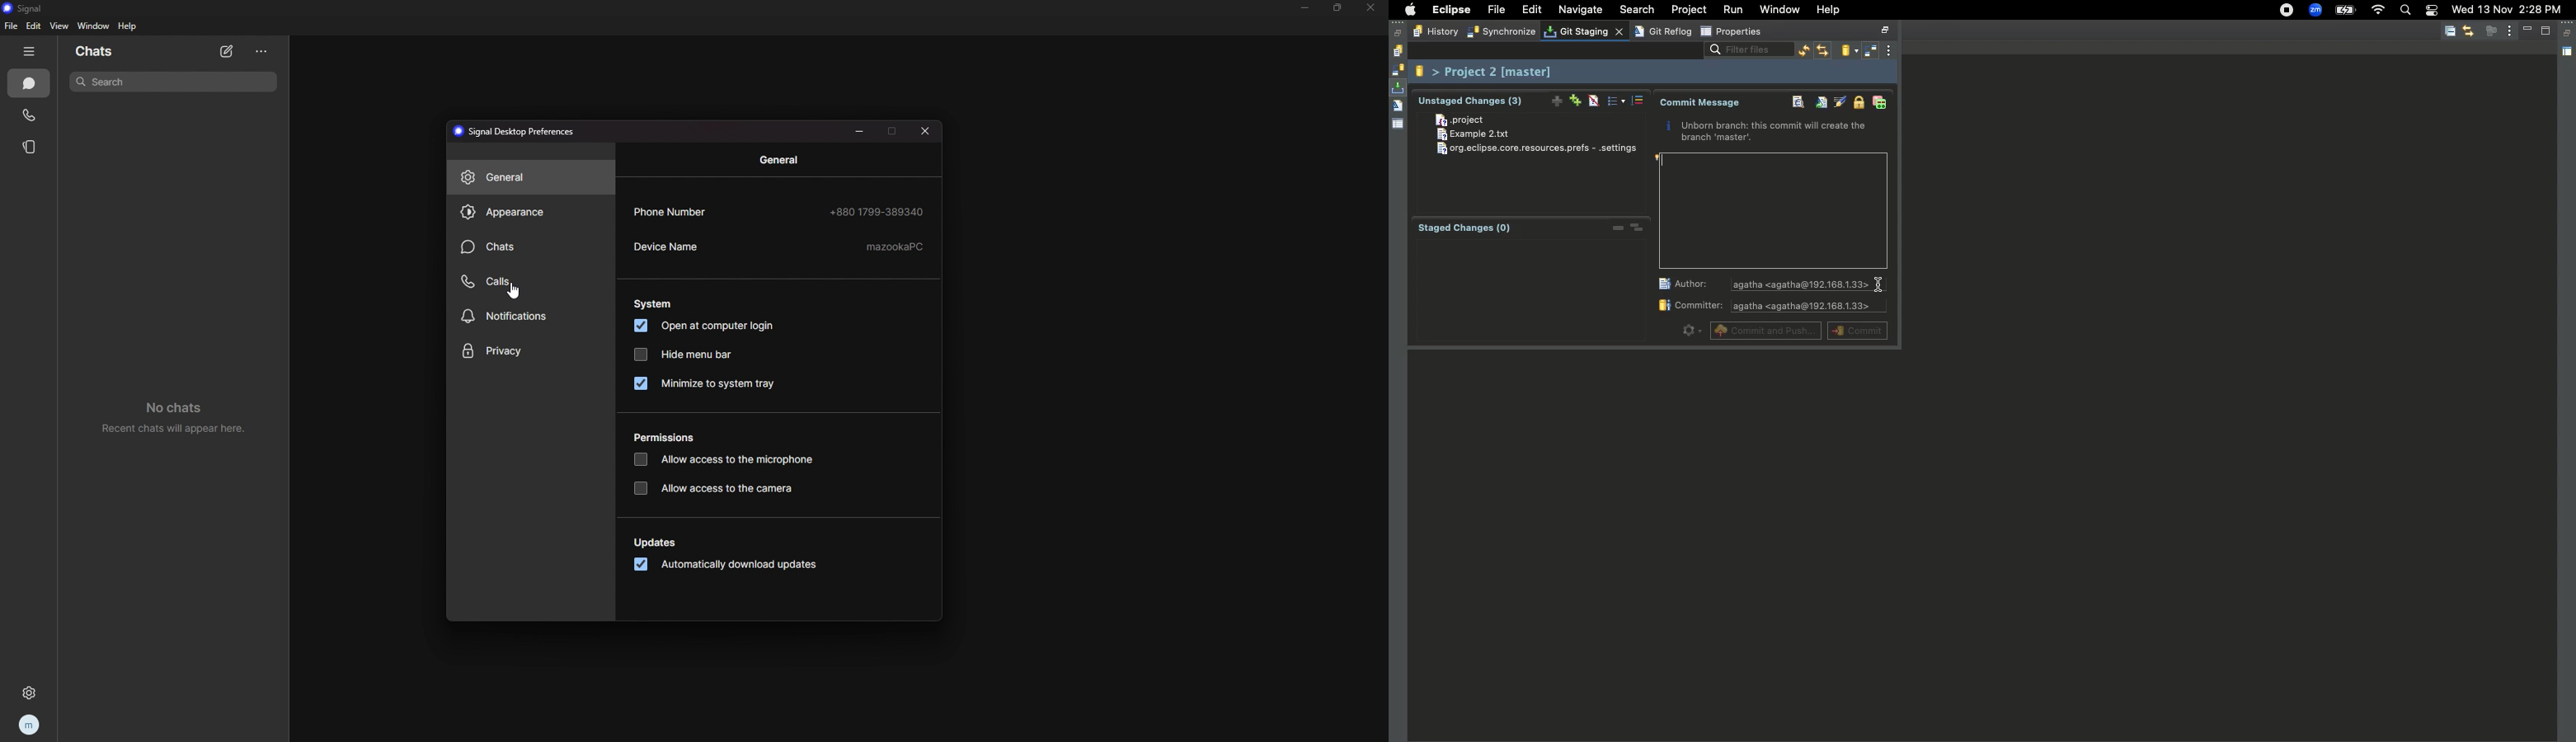 Image resolution: width=2576 pixels, height=756 pixels. What do you see at coordinates (1581, 11) in the screenshot?
I see `Navigate` at bounding box center [1581, 11].